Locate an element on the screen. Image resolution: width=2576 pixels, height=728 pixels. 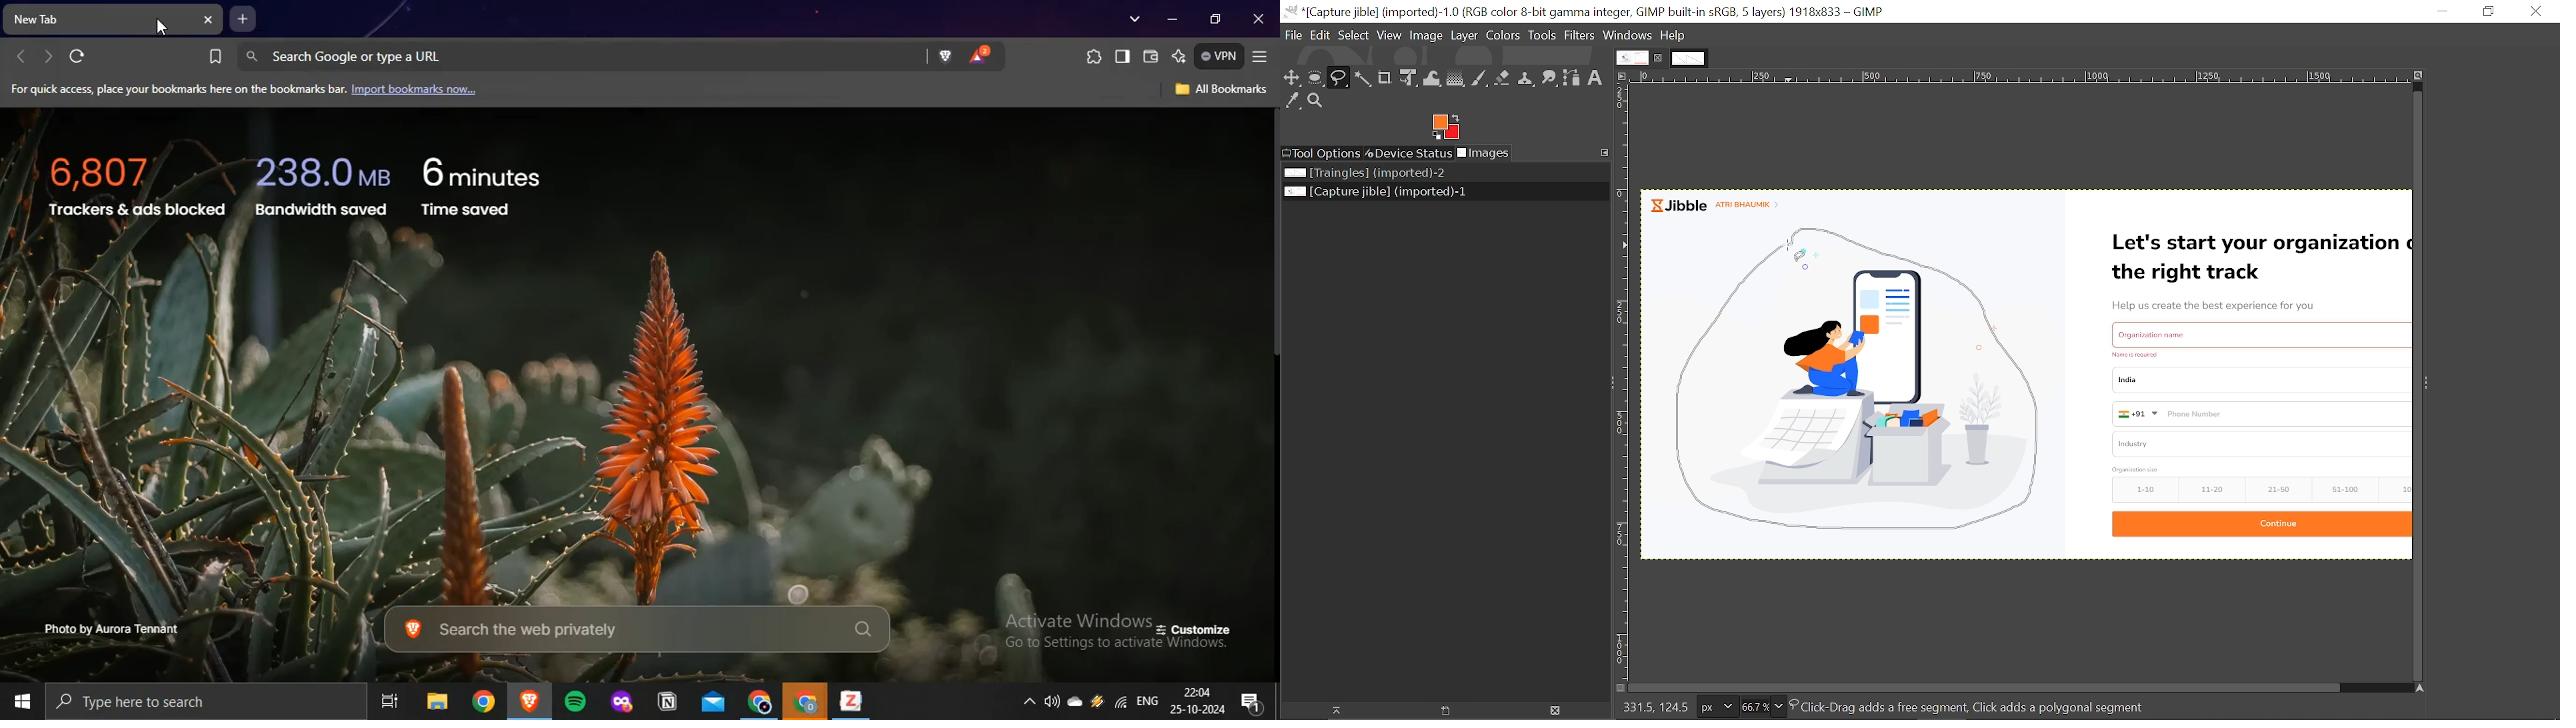
Edit is located at coordinates (1321, 35).